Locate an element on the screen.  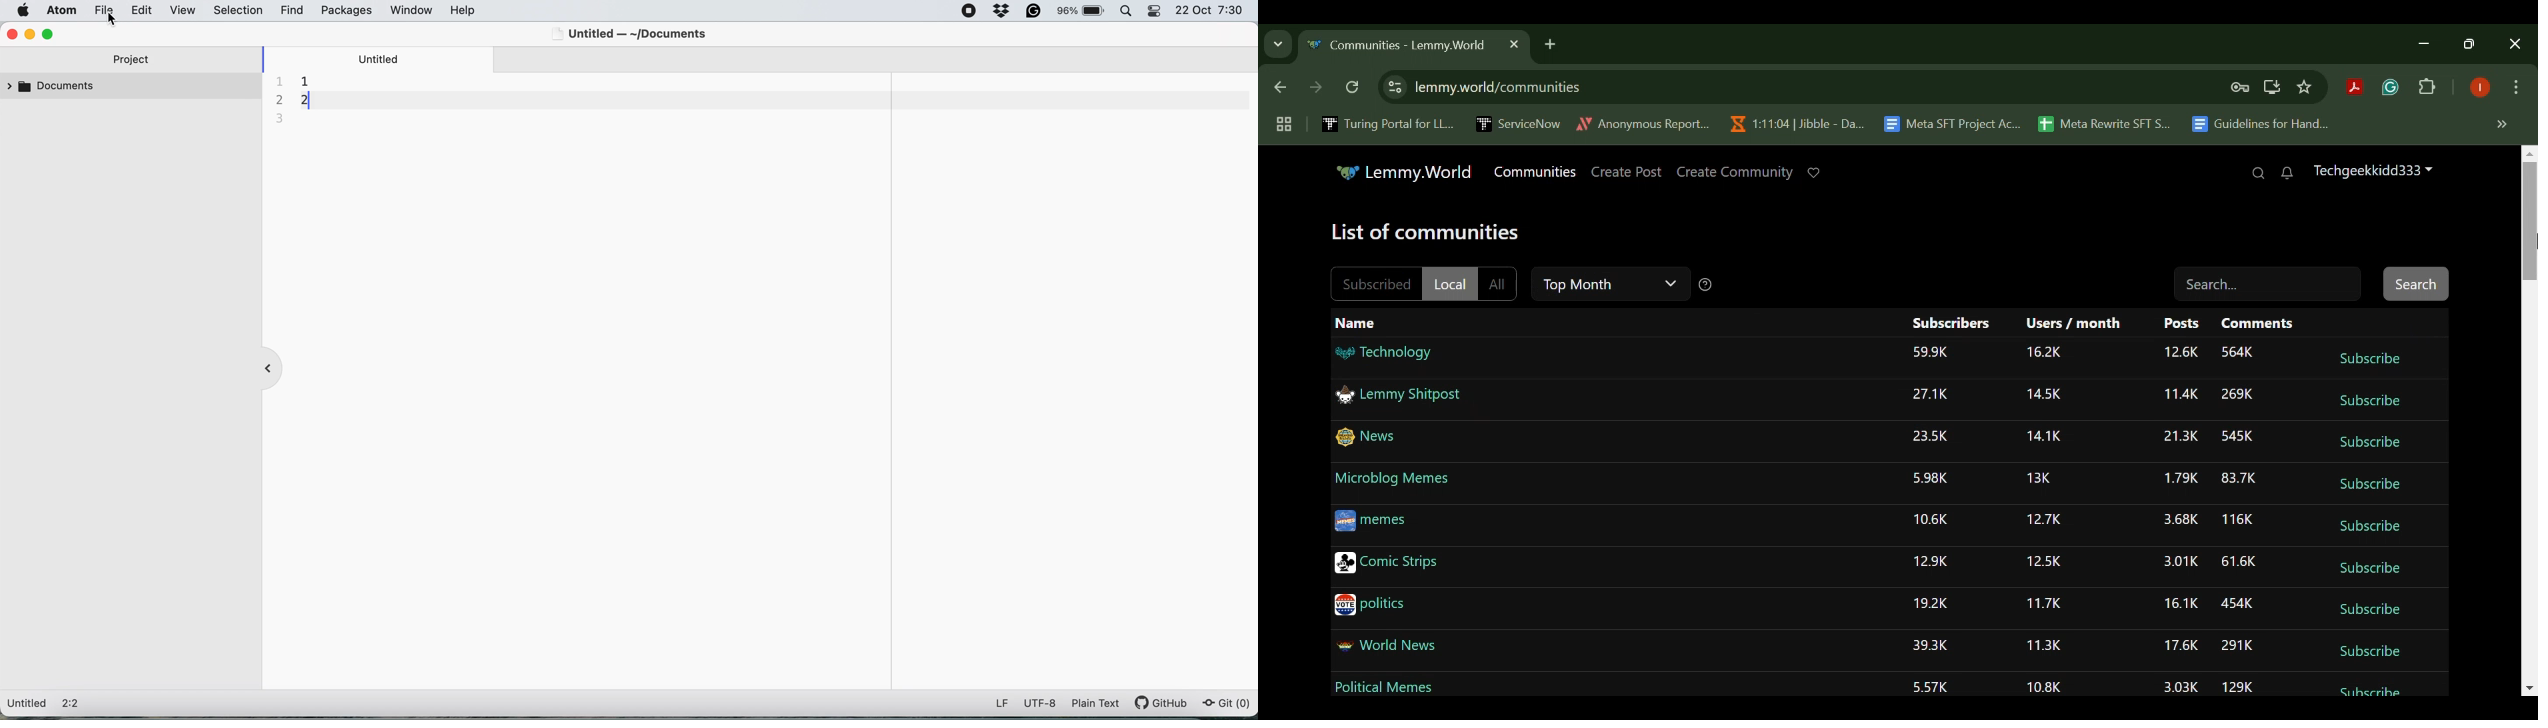
Technology is located at coordinates (1383, 353).